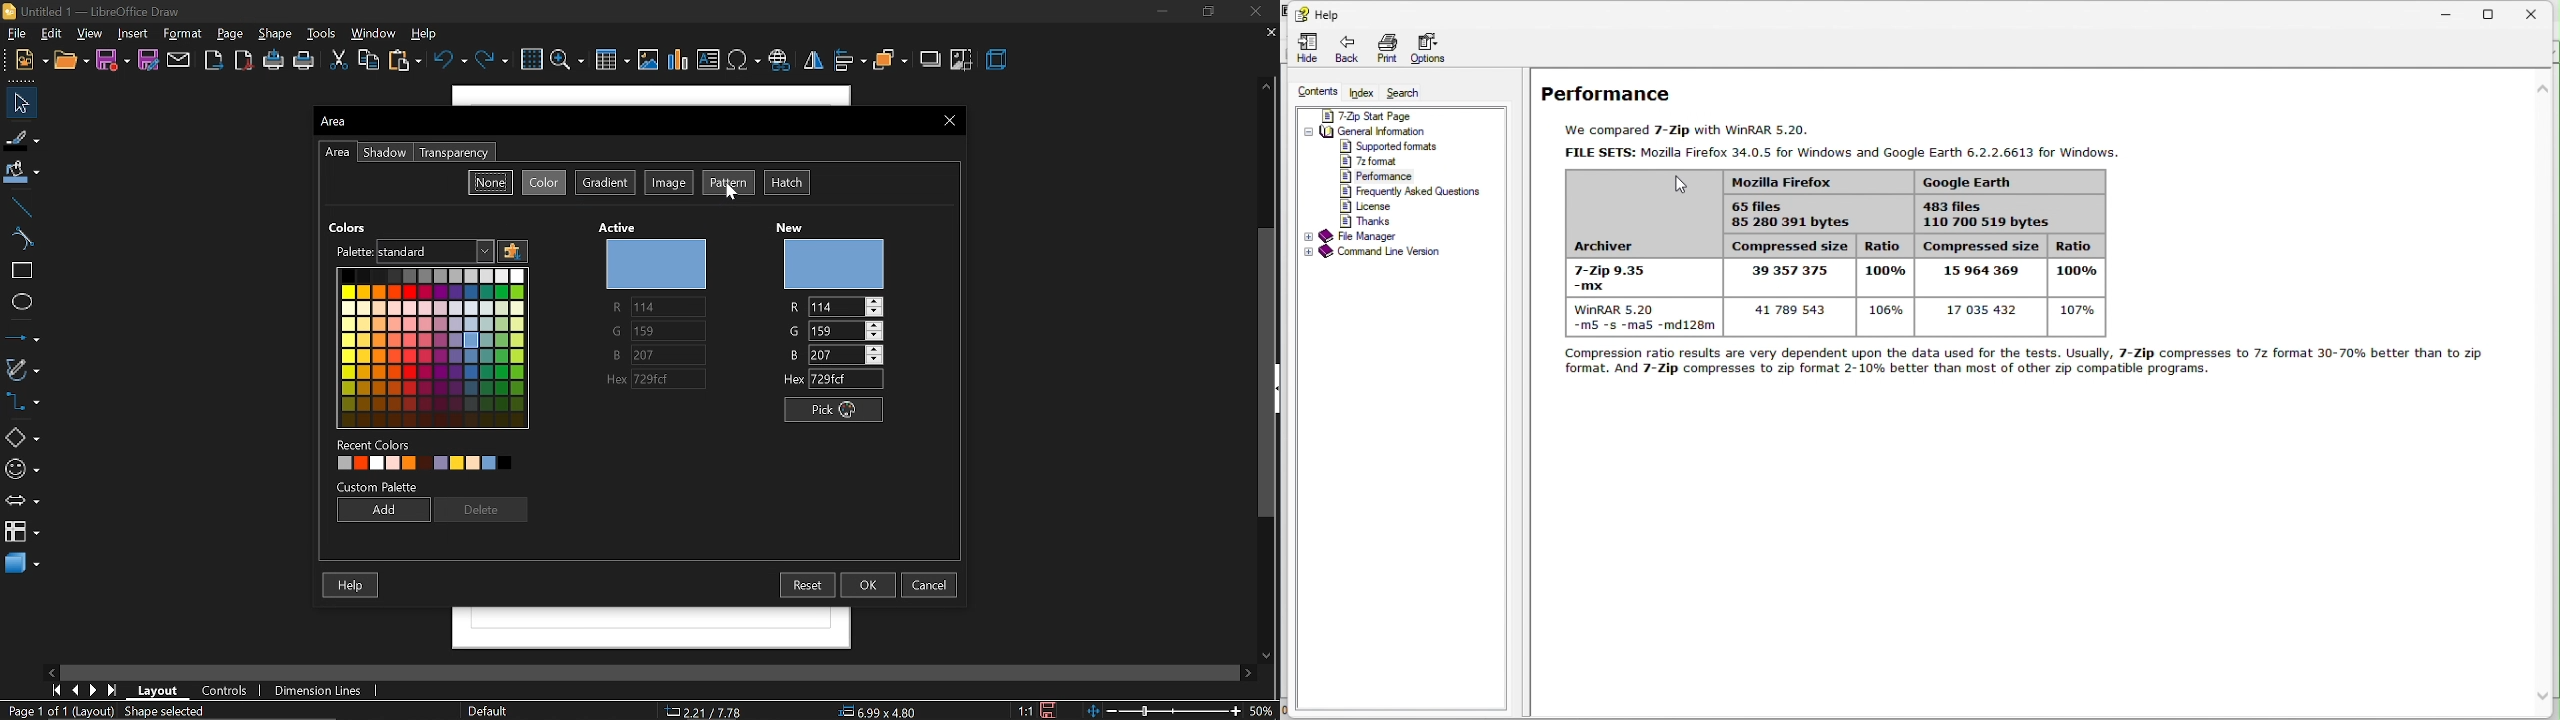 This screenshot has height=728, width=2576. Describe the element at coordinates (54, 690) in the screenshot. I see `go first page` at that location.